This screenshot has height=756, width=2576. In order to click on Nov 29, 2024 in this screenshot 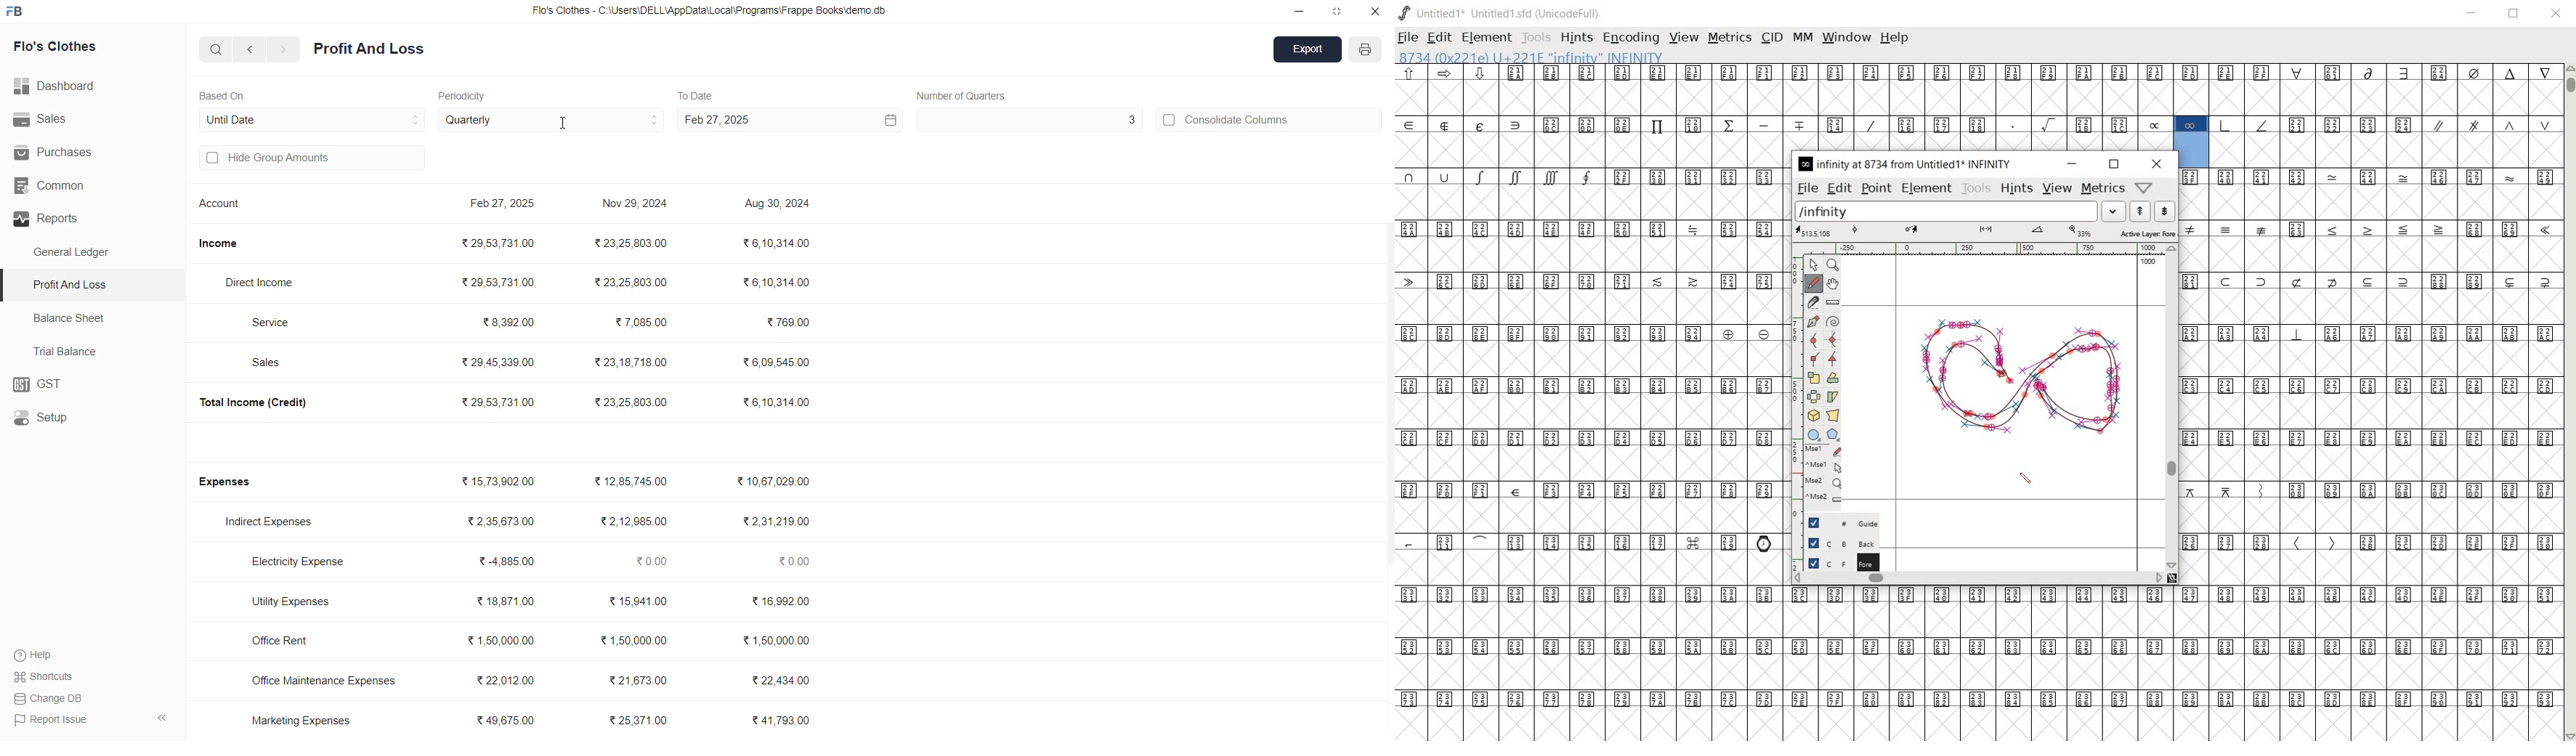, I will do `click(637, 206)`.